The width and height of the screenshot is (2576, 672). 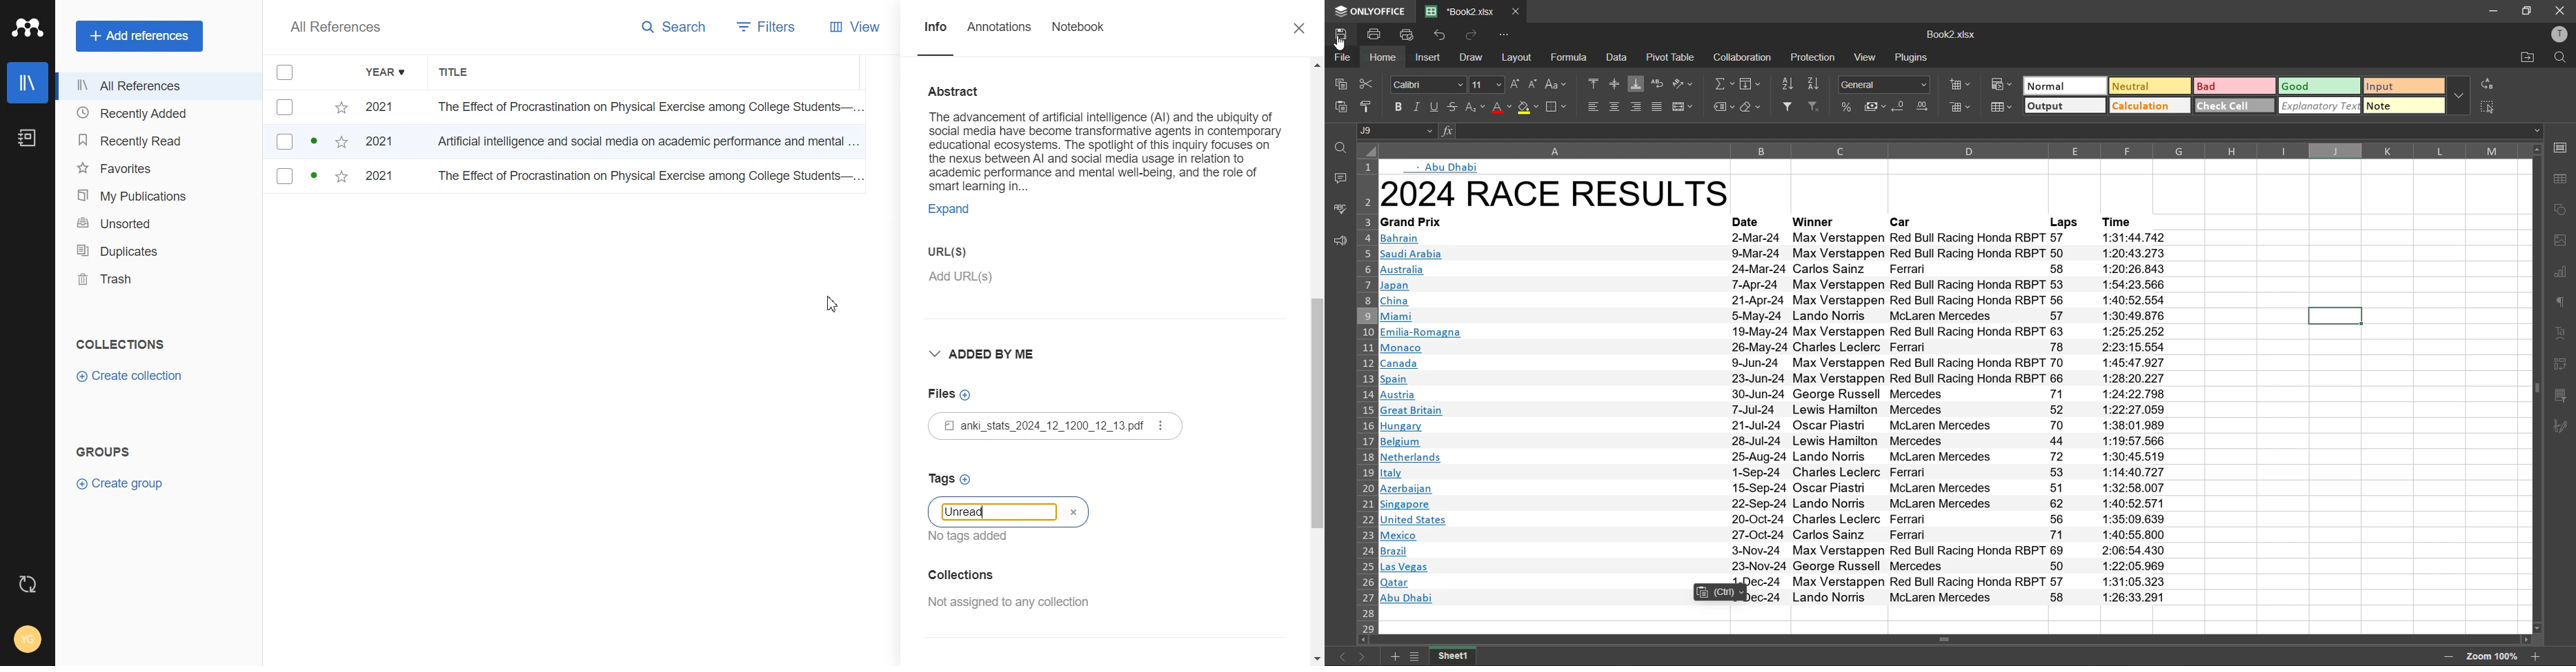 I want to click on output, so click(x=2065, y=105).